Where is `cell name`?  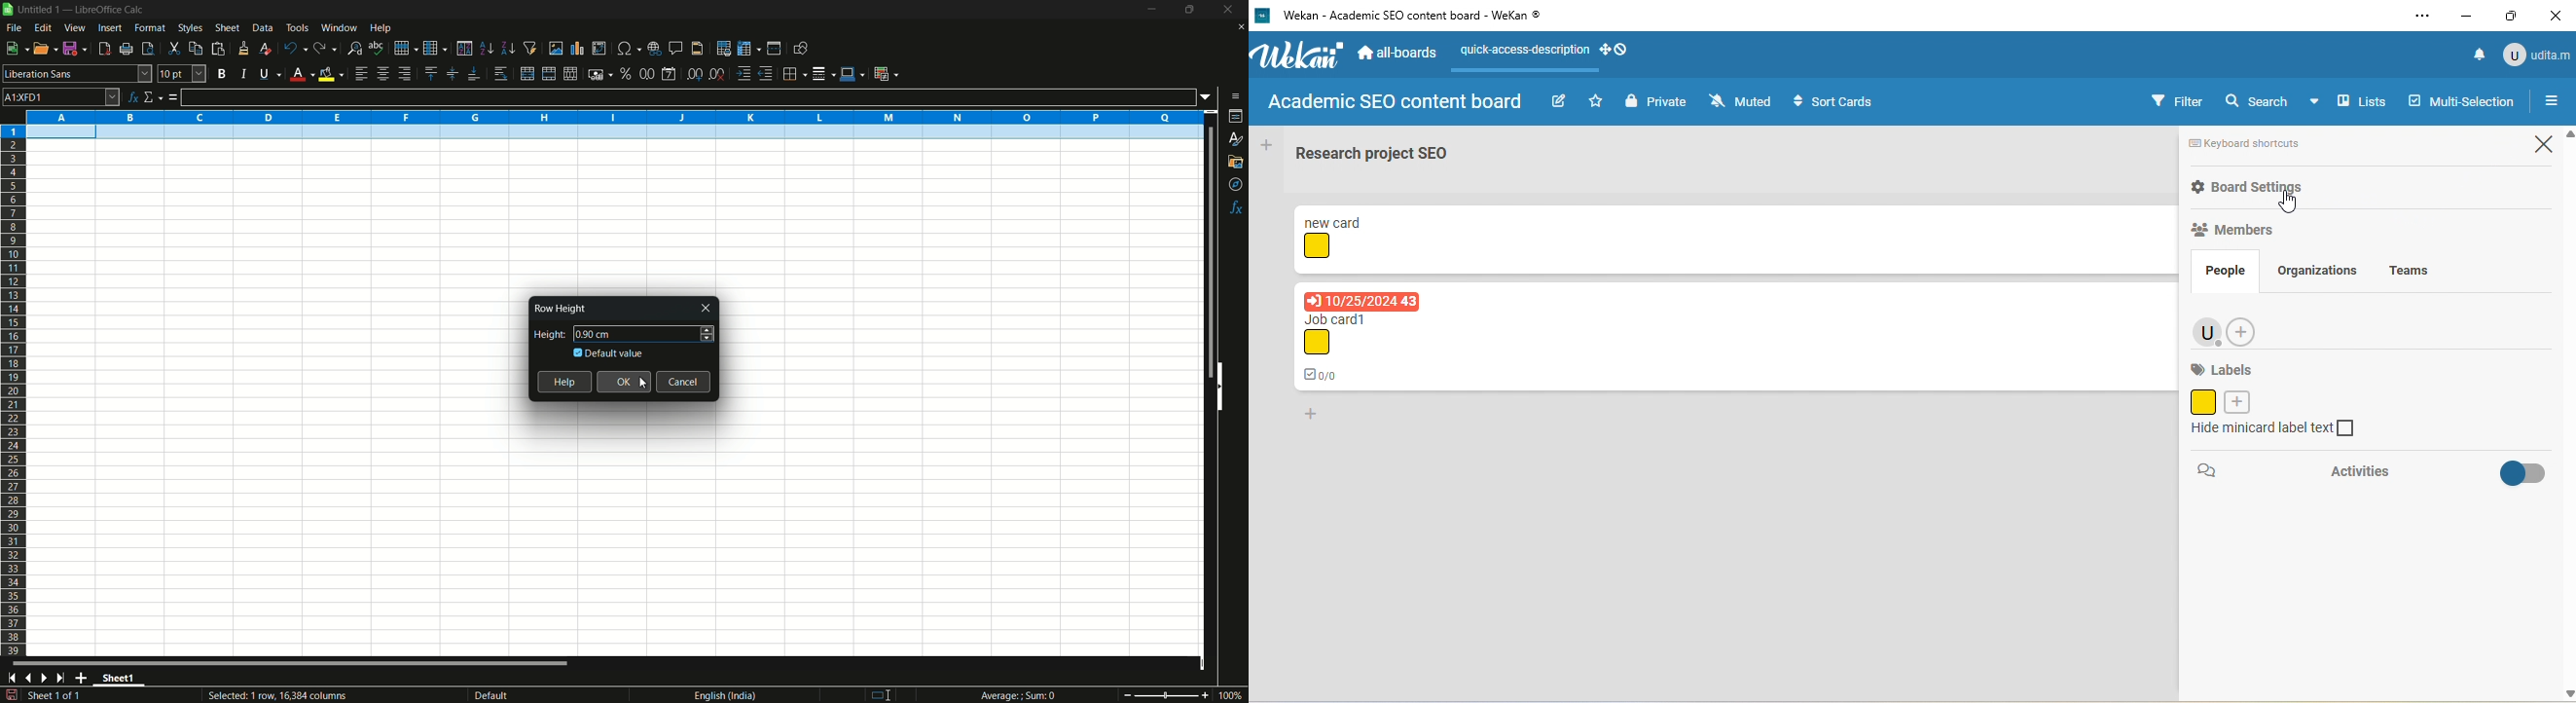
cell name is located at coordinates (61, 96).